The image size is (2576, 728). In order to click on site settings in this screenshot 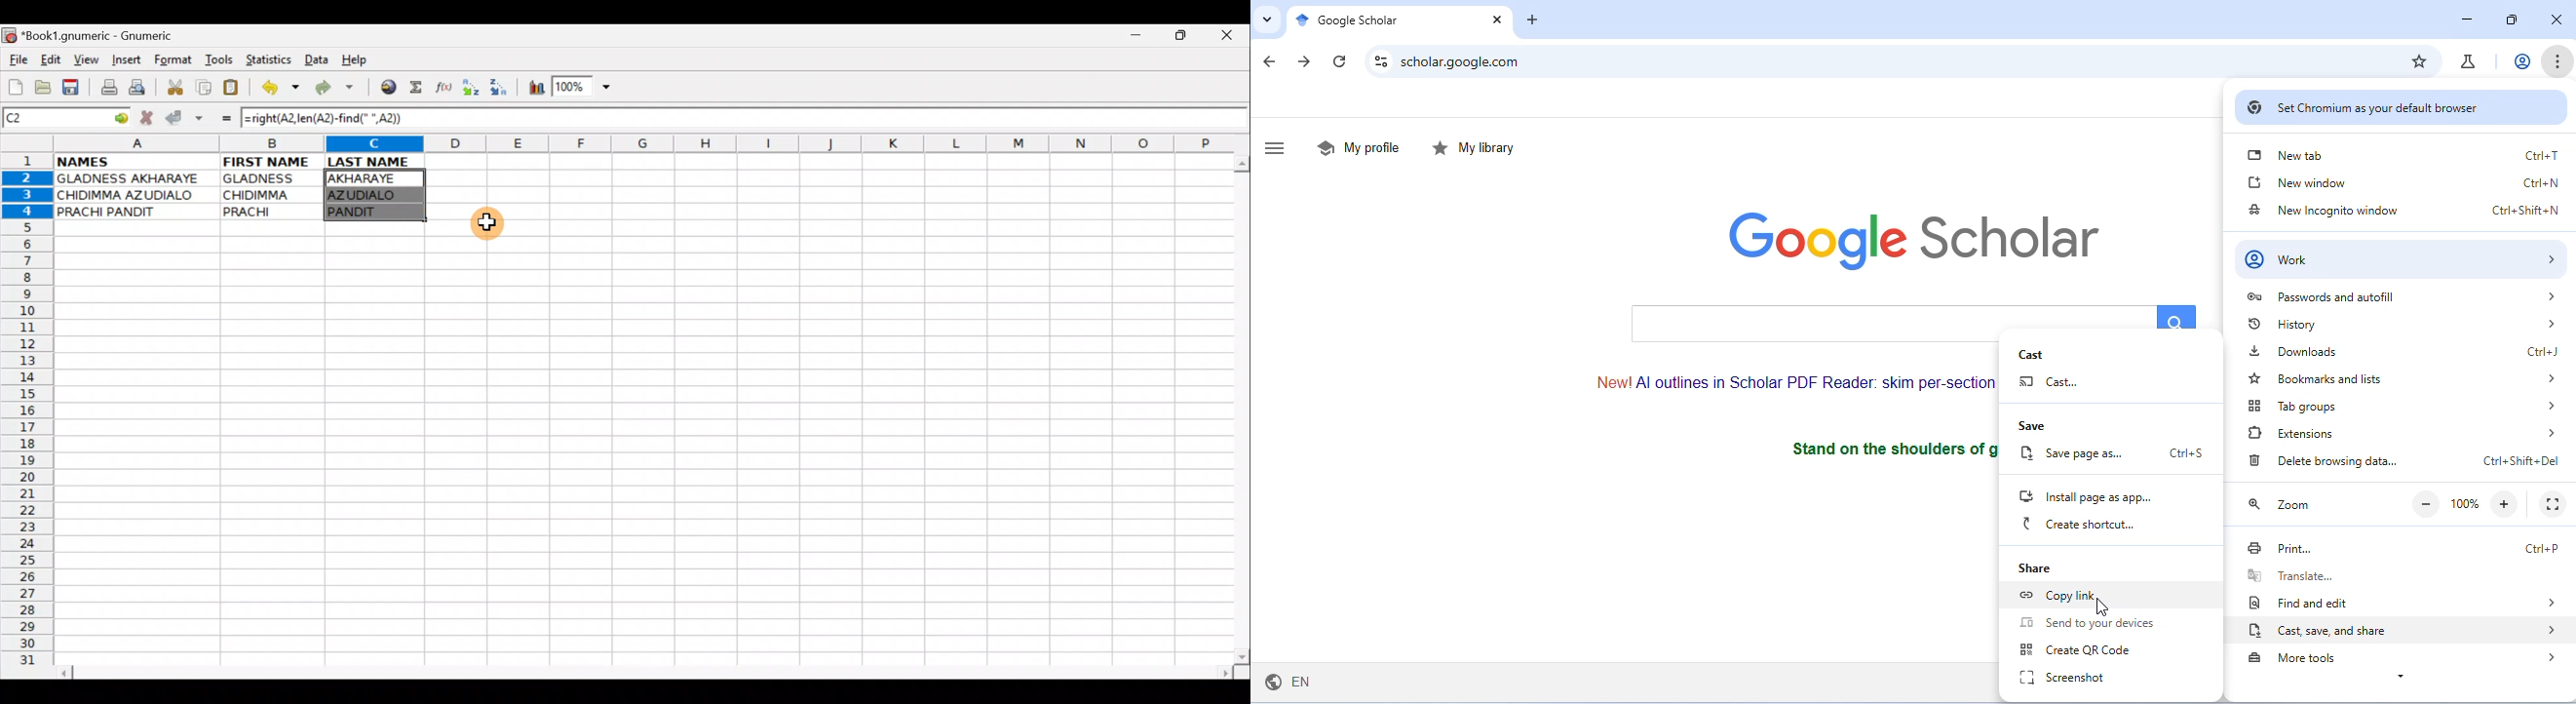, I will do `click(1383, 60)`.